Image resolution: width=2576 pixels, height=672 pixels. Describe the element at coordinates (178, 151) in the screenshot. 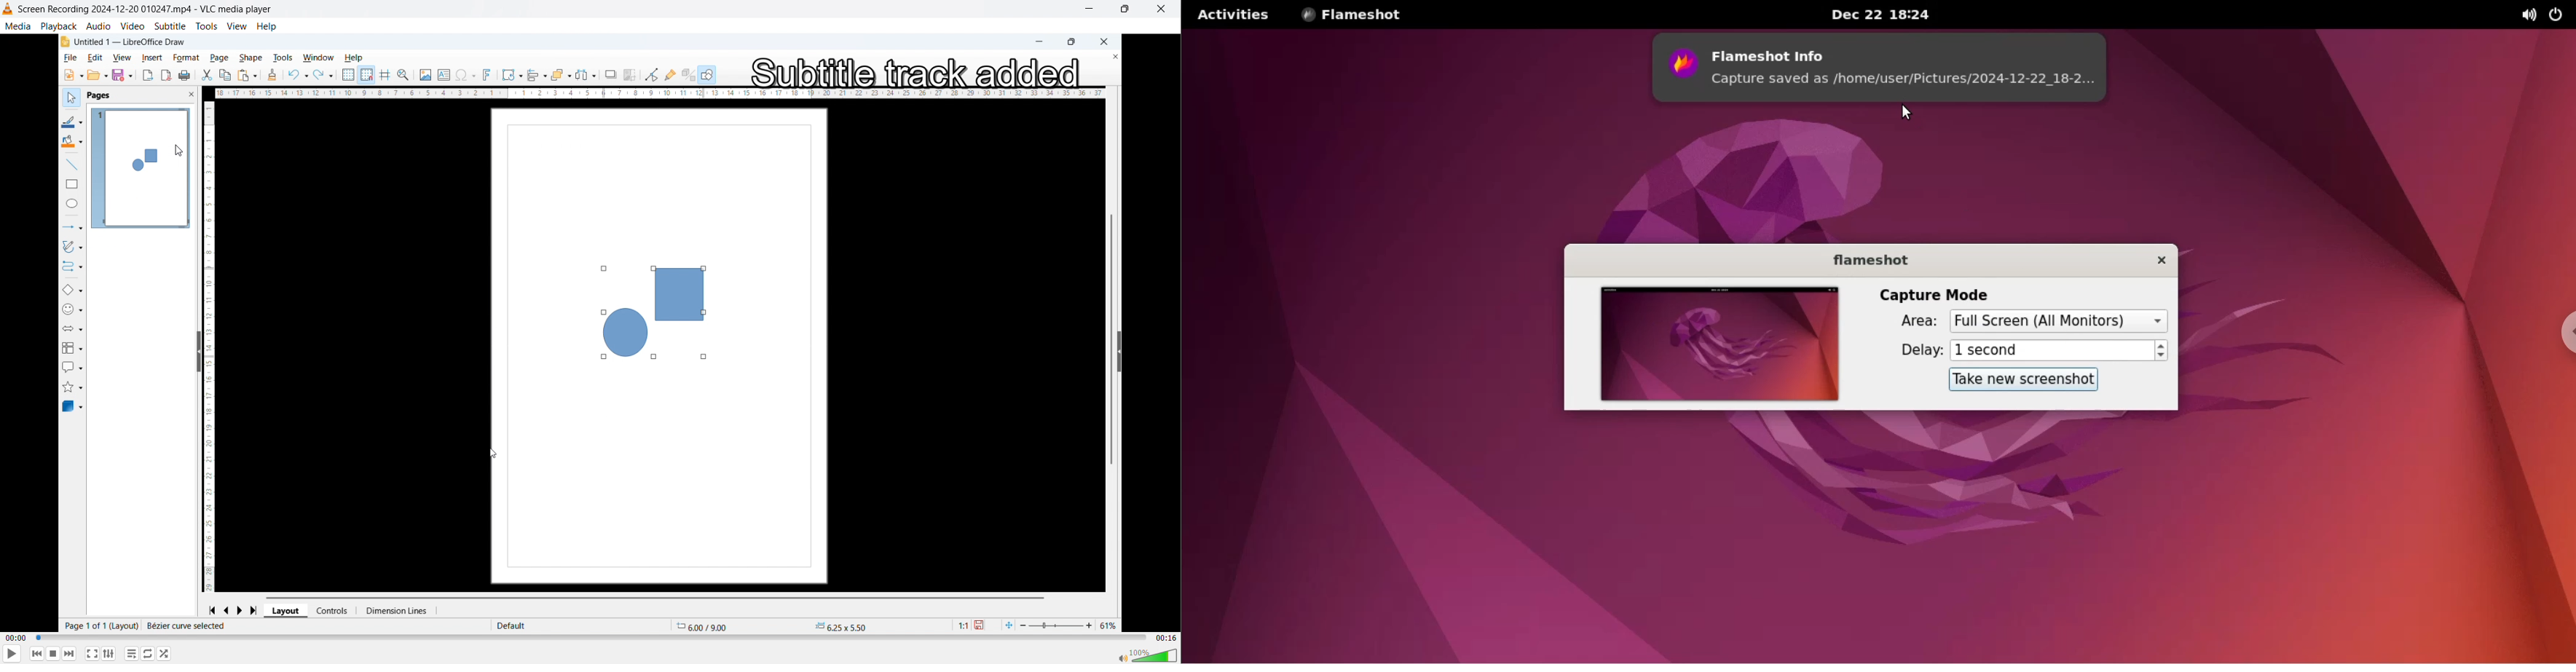

I see `Cursor ` at that location.